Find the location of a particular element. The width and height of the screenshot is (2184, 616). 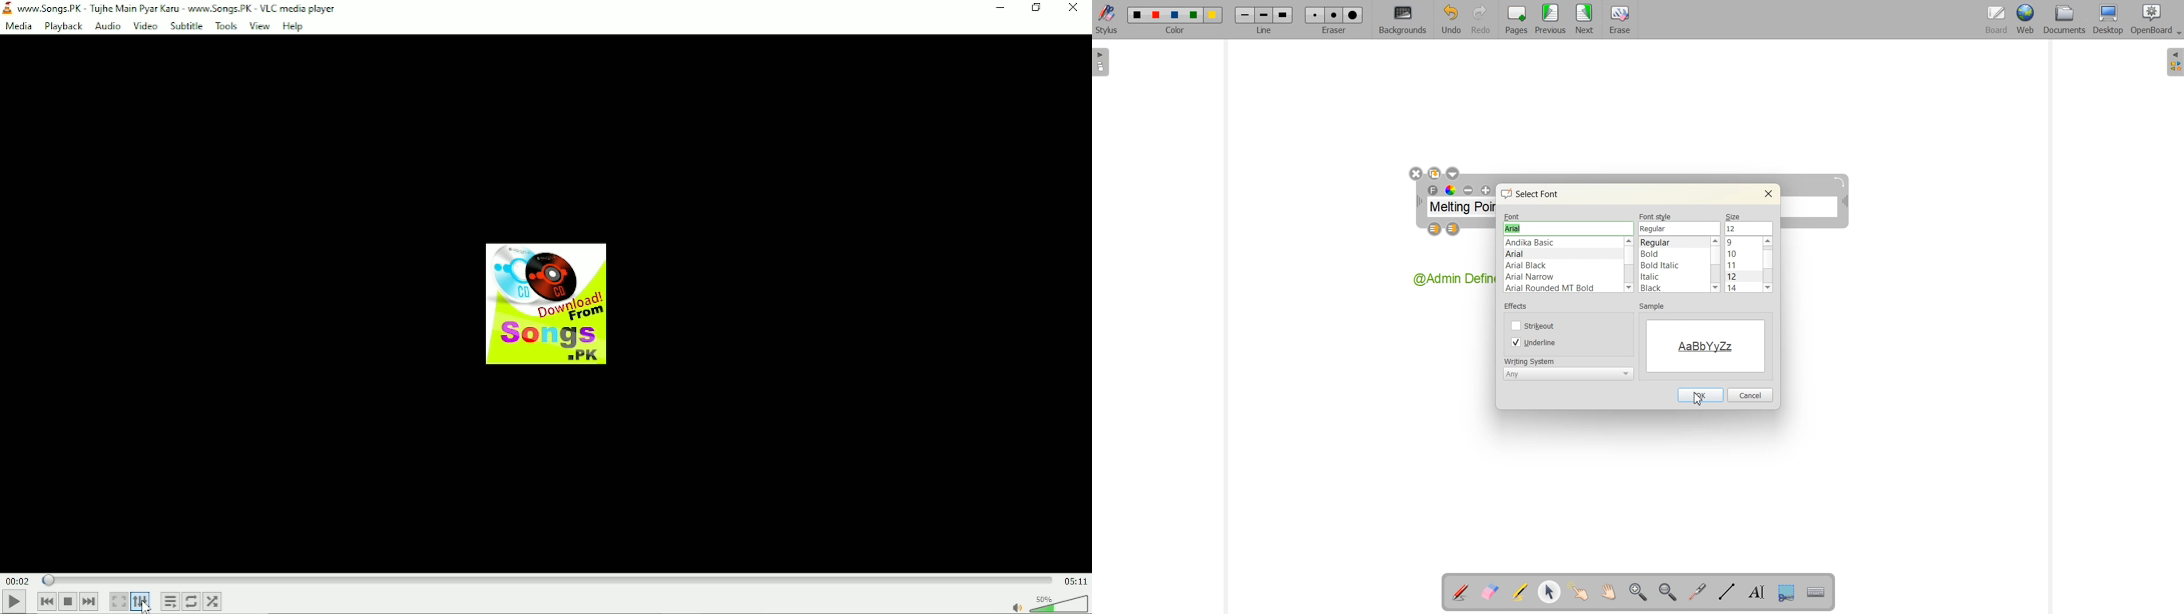

Next is located at coordinates (90, 602).